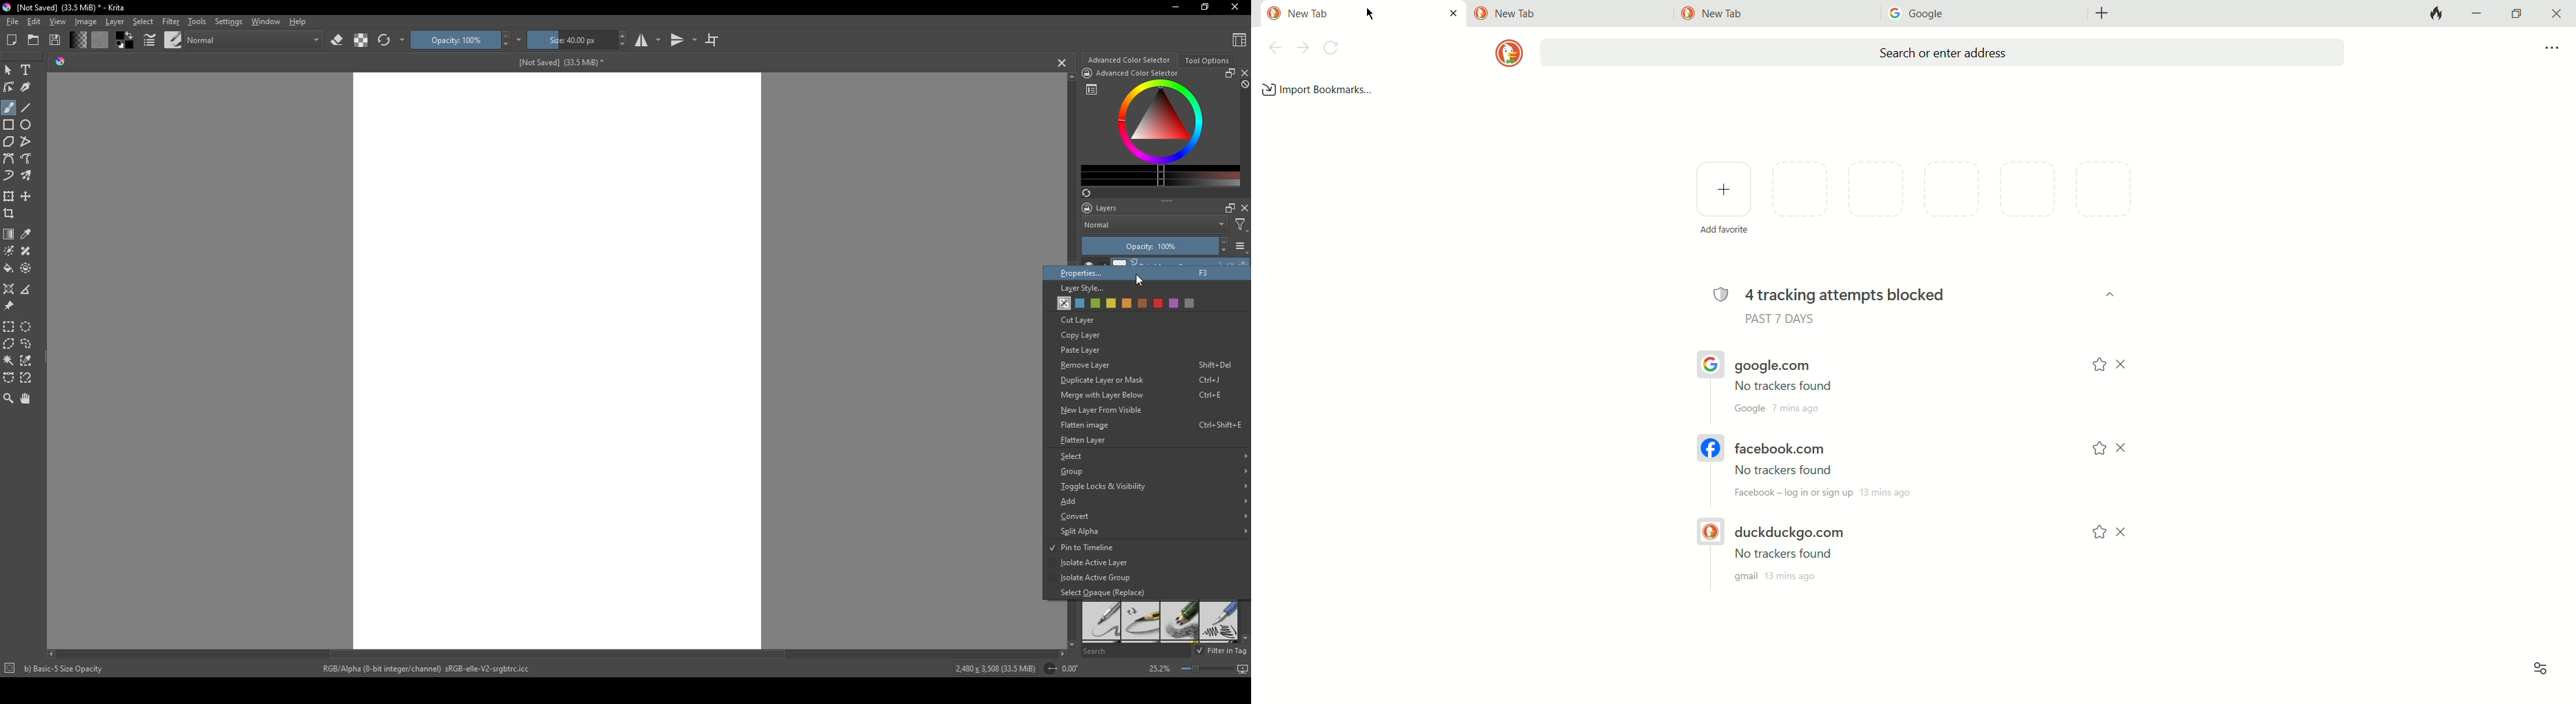 The height and width of the screenshot is (728, 2576). What do you see at coordinates (1159, 303) in the screenshot?
I see `red` at bounding box center [1159, 303].